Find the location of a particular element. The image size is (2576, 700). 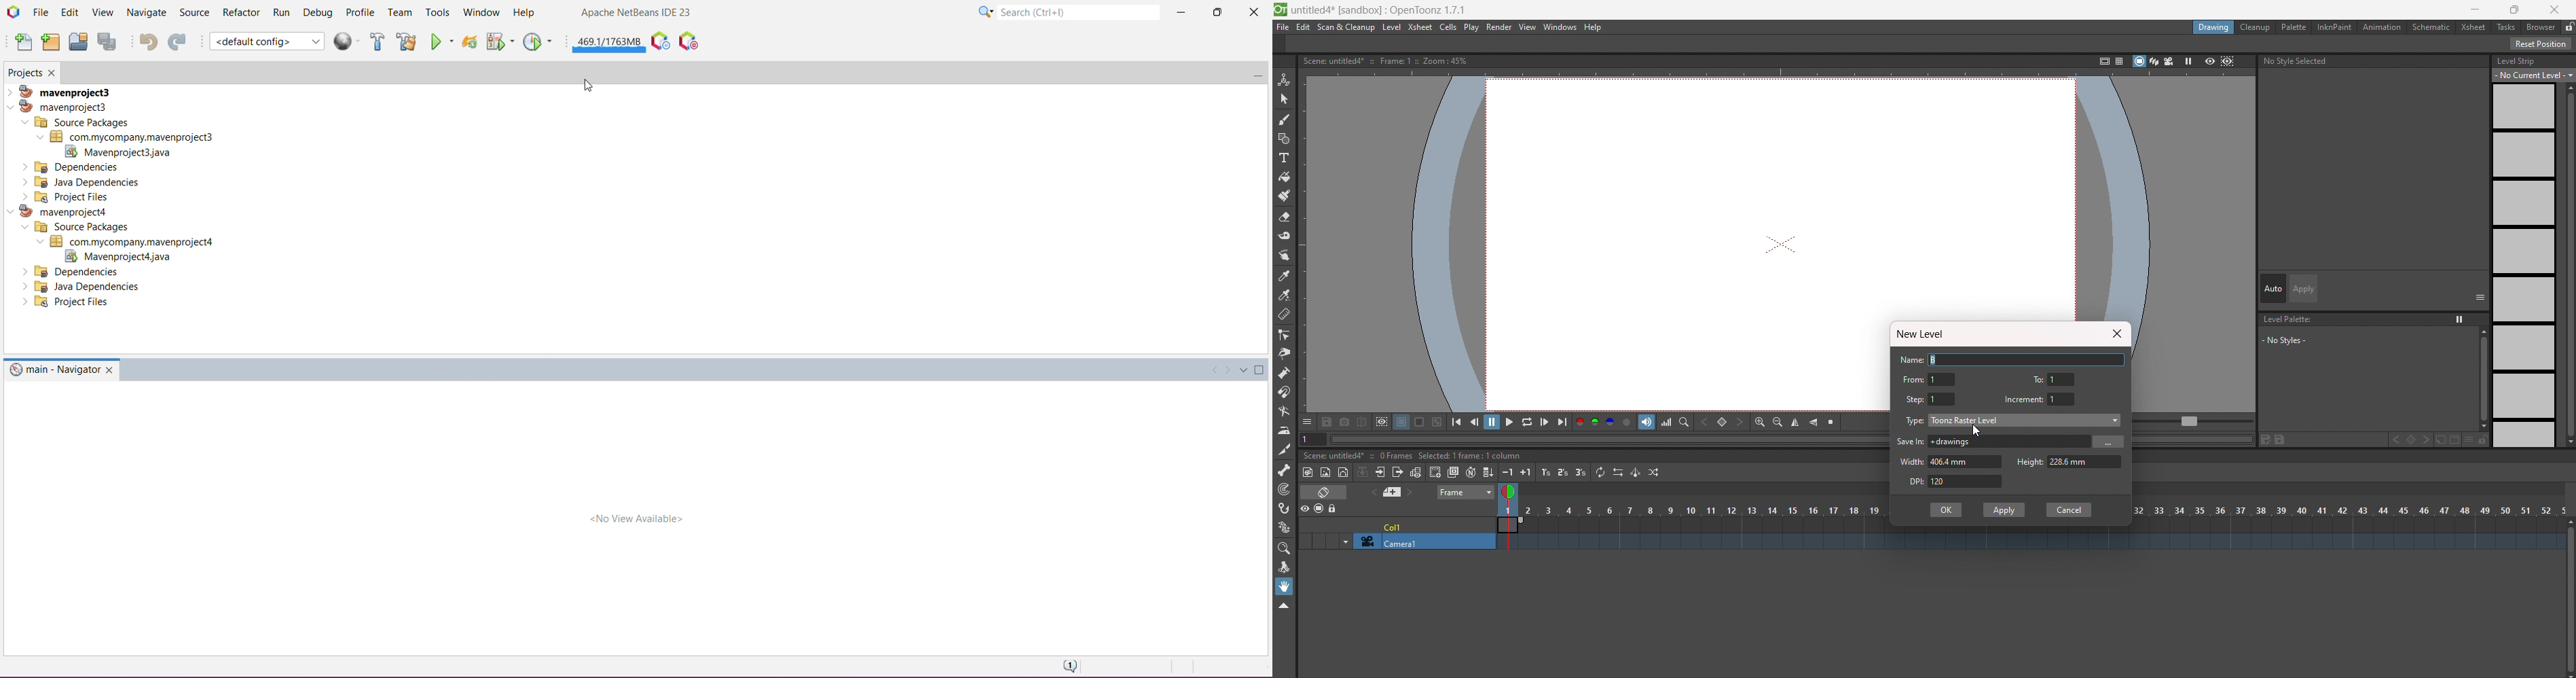

tool is located at coordinates (1344, 421).